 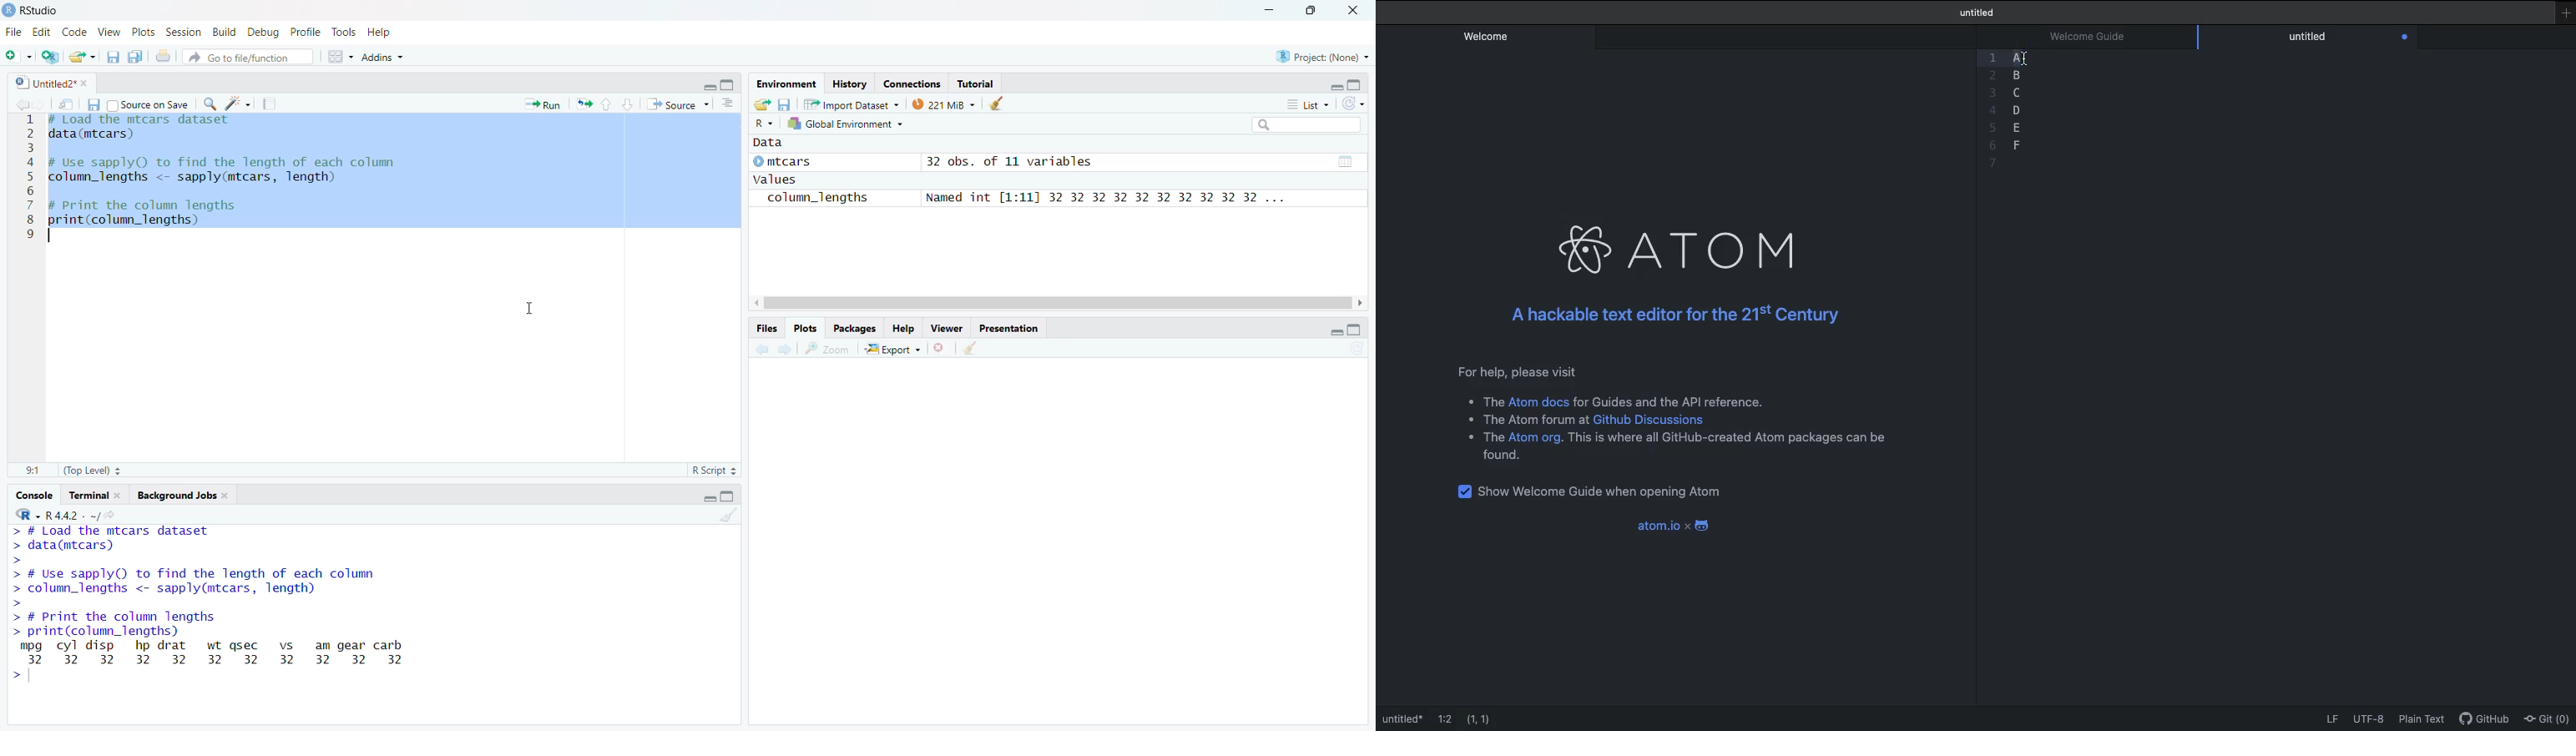 I want to click on Debug, so click(x=265, y=32).